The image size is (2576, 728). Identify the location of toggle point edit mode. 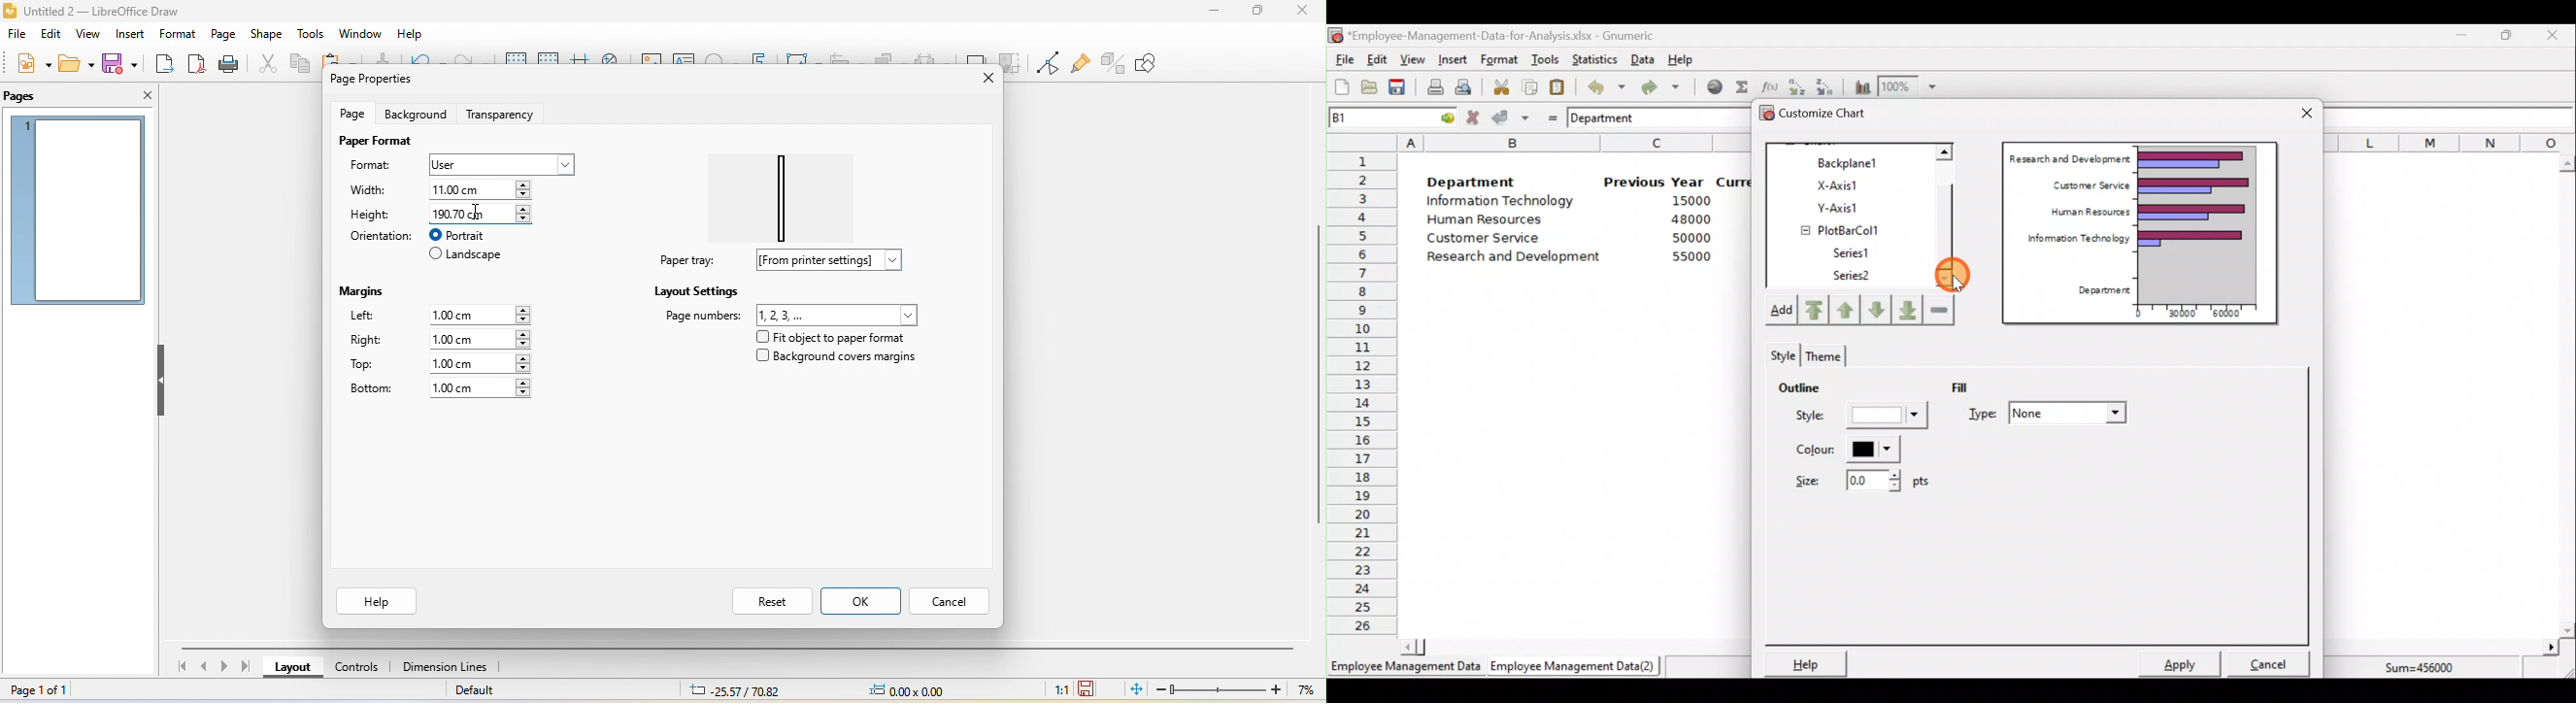
(1047, 63).